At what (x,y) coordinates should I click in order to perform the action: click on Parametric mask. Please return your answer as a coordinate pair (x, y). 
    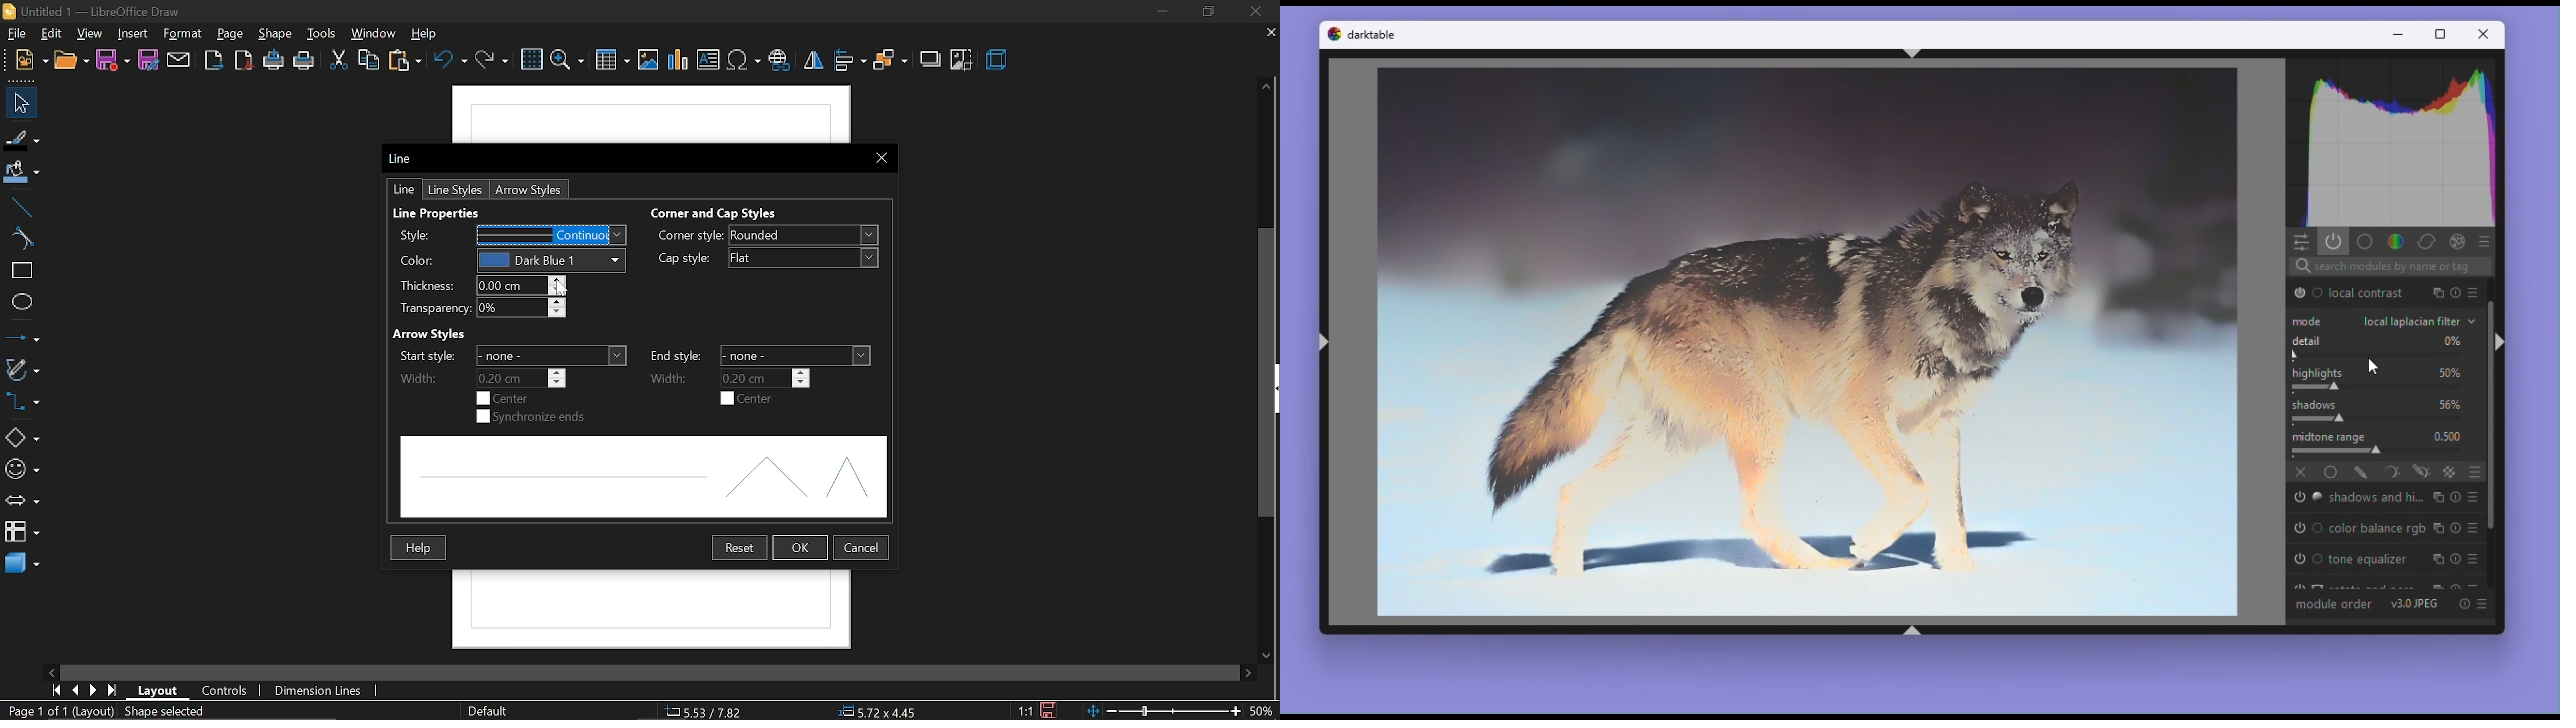
    Looking at the image, I should click on (2390, 473).